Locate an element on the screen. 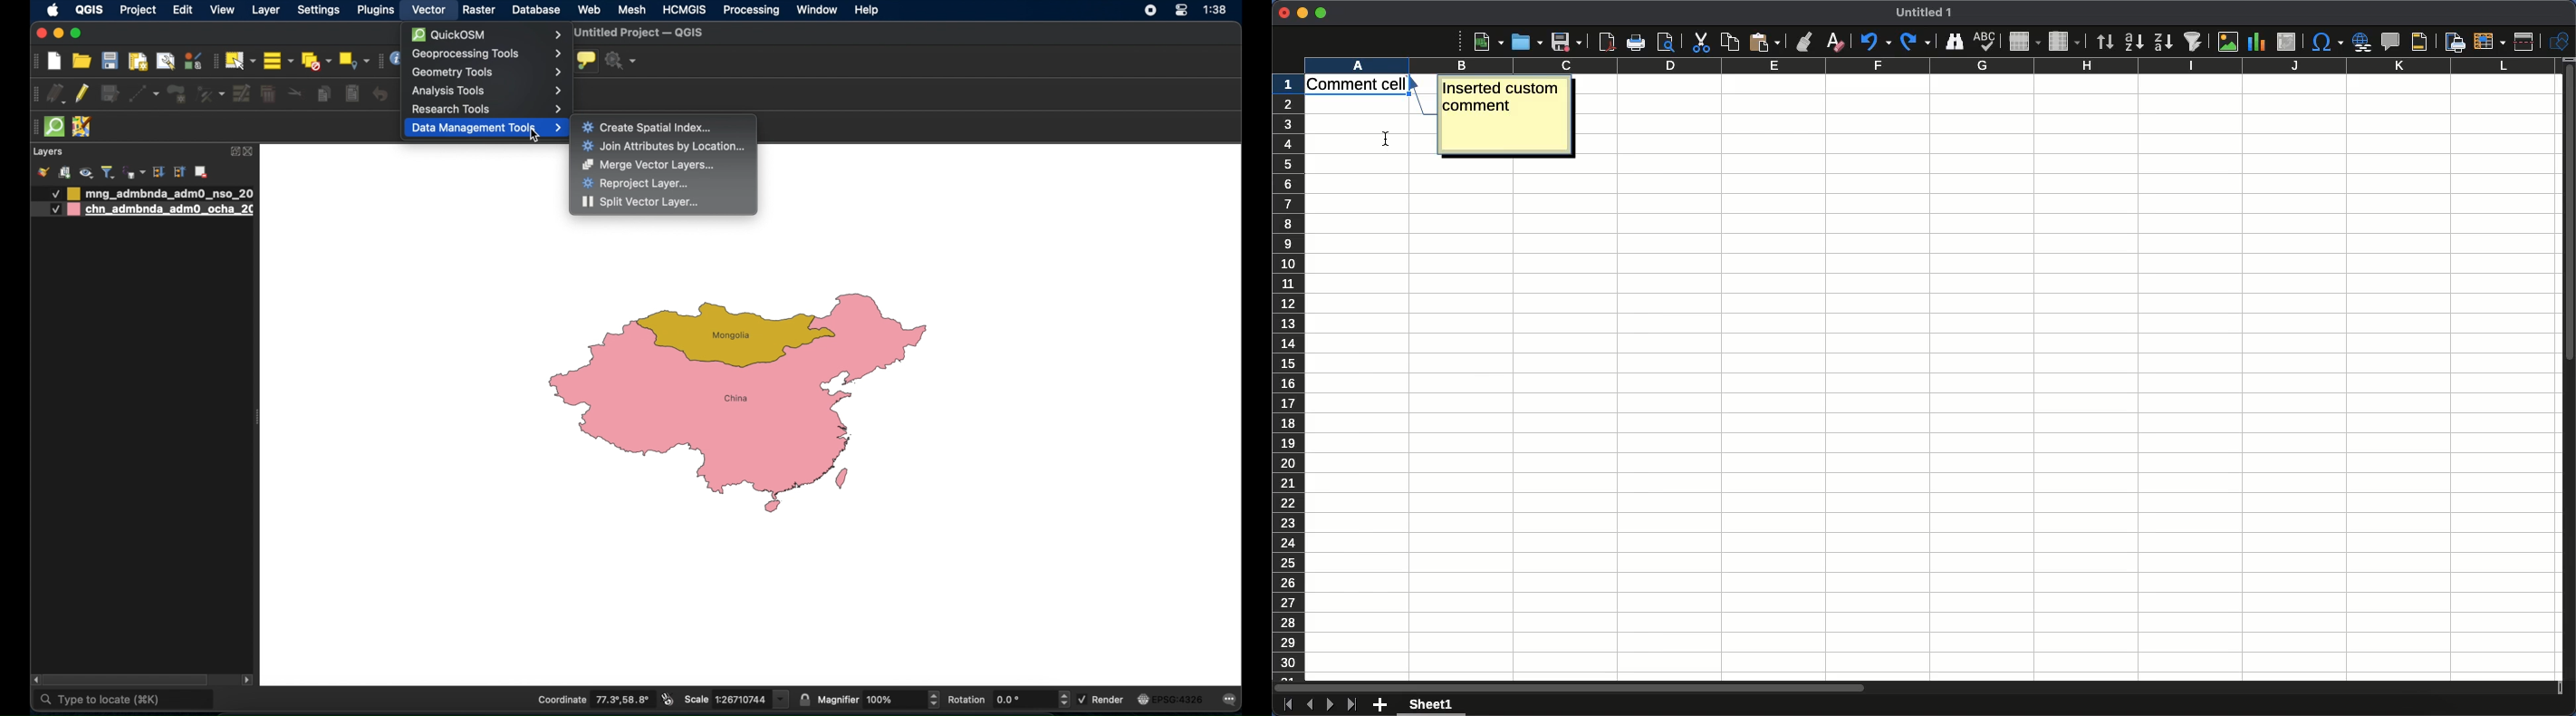 The image size is (2576, 728). Open is located at coordinates (1526, 44).